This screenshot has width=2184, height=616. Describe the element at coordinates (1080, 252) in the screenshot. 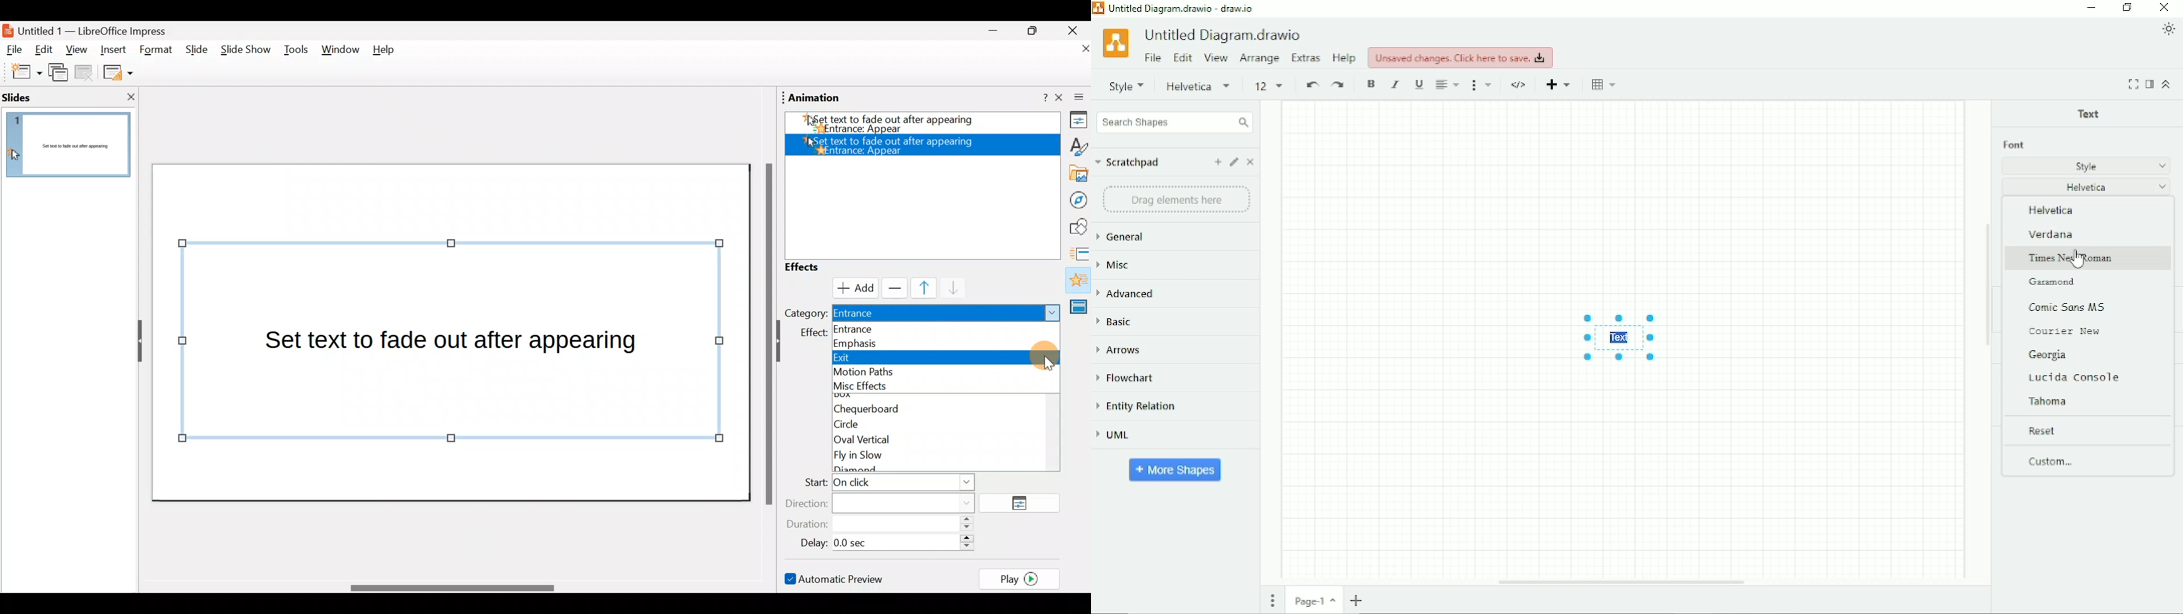

I see `Slides transition` at that location.